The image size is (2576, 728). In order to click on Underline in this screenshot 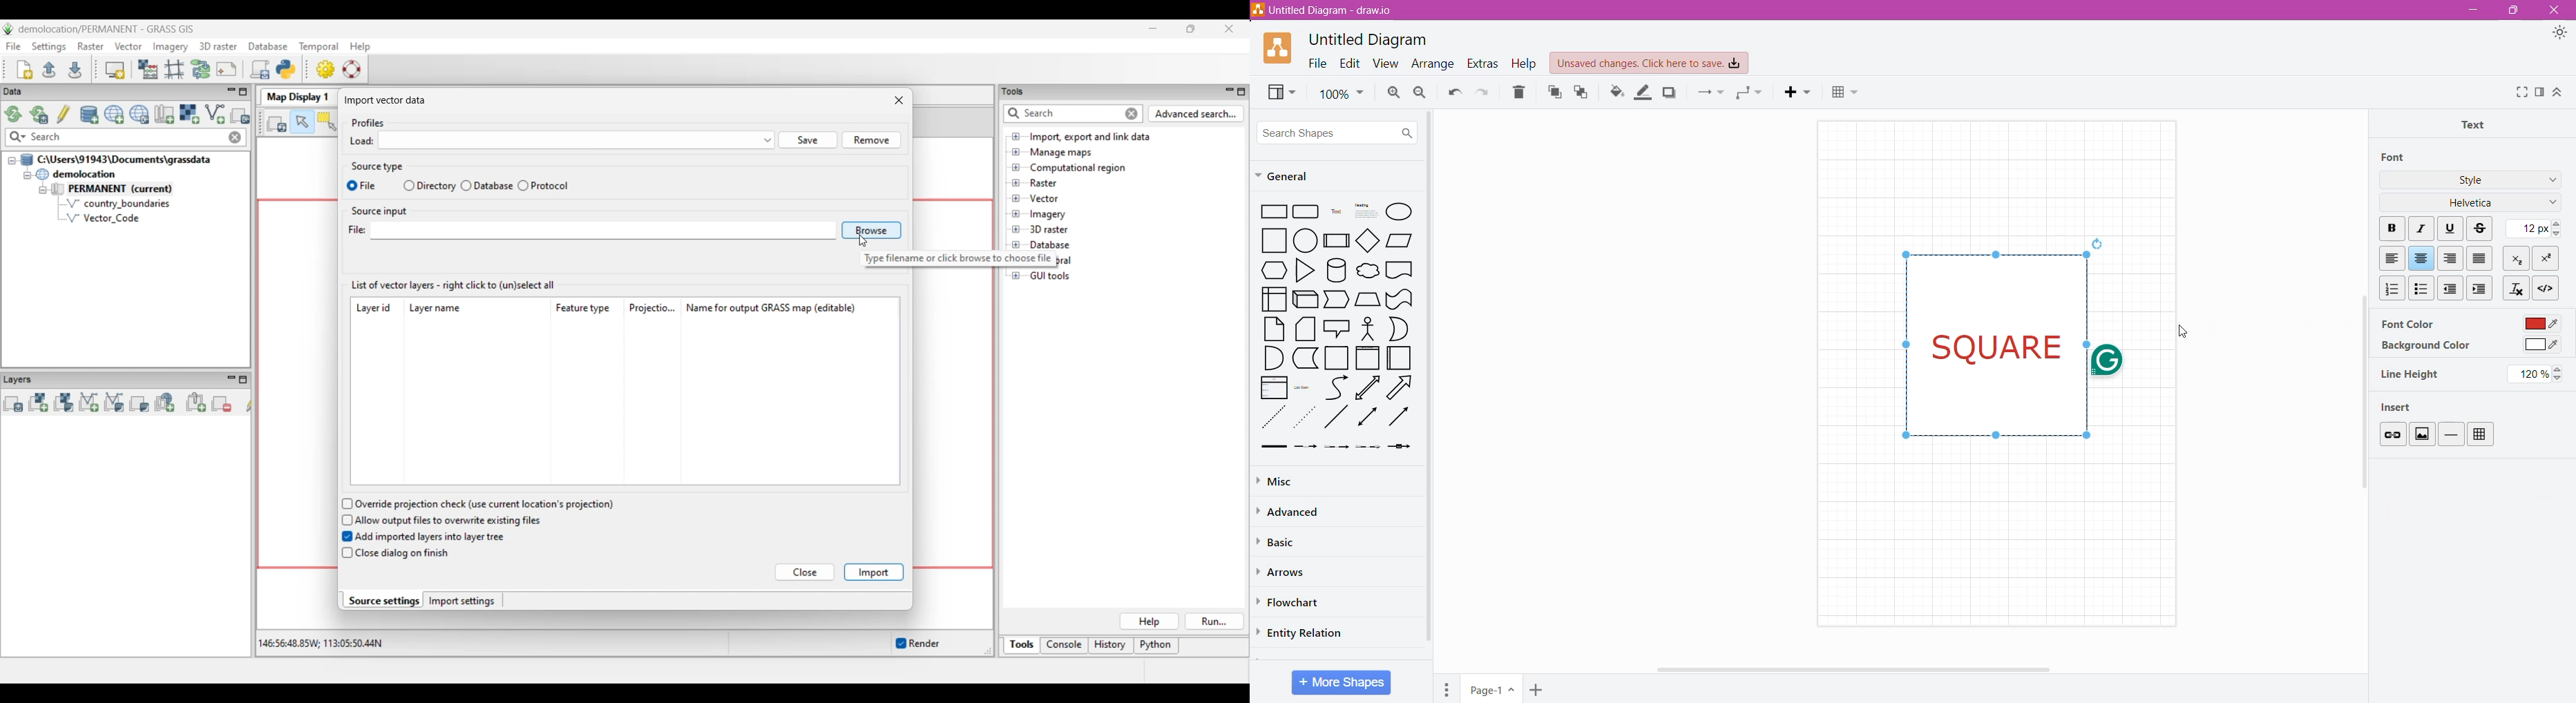, I will do `click(2450, 227)`.